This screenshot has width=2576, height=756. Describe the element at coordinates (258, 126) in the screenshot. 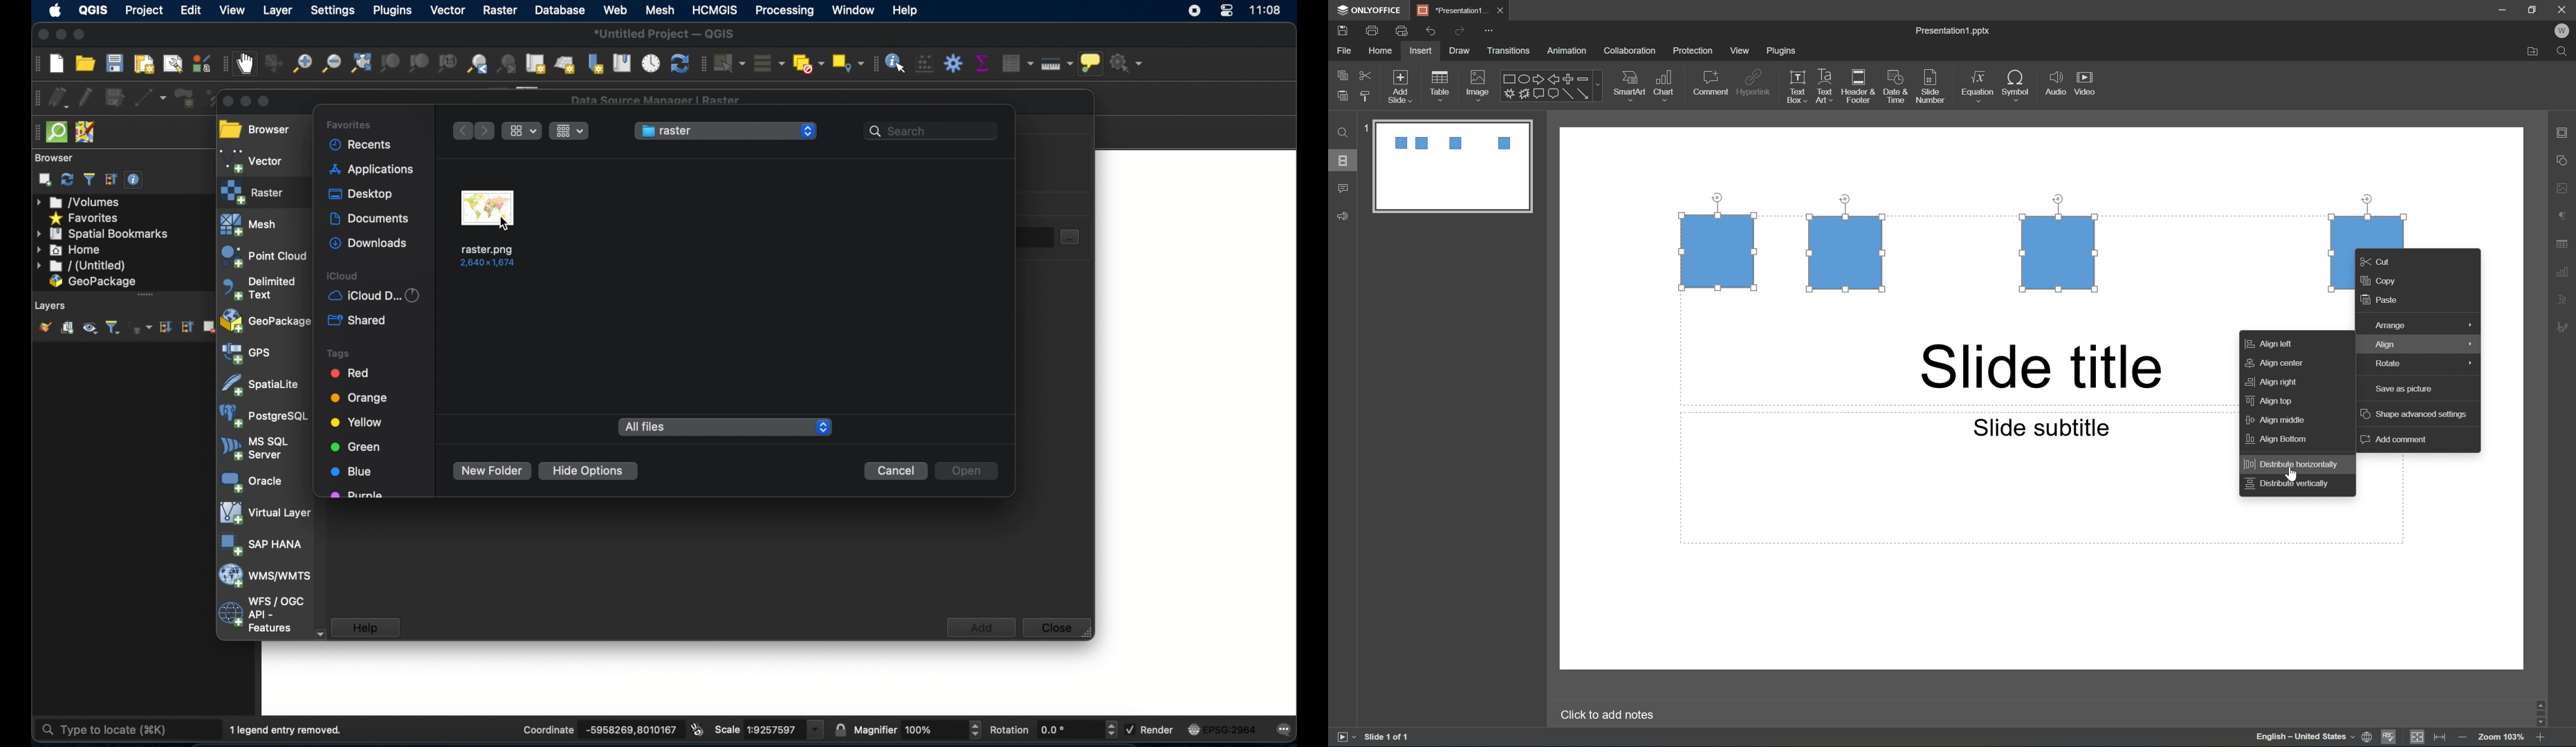

I see `browser` at that location.